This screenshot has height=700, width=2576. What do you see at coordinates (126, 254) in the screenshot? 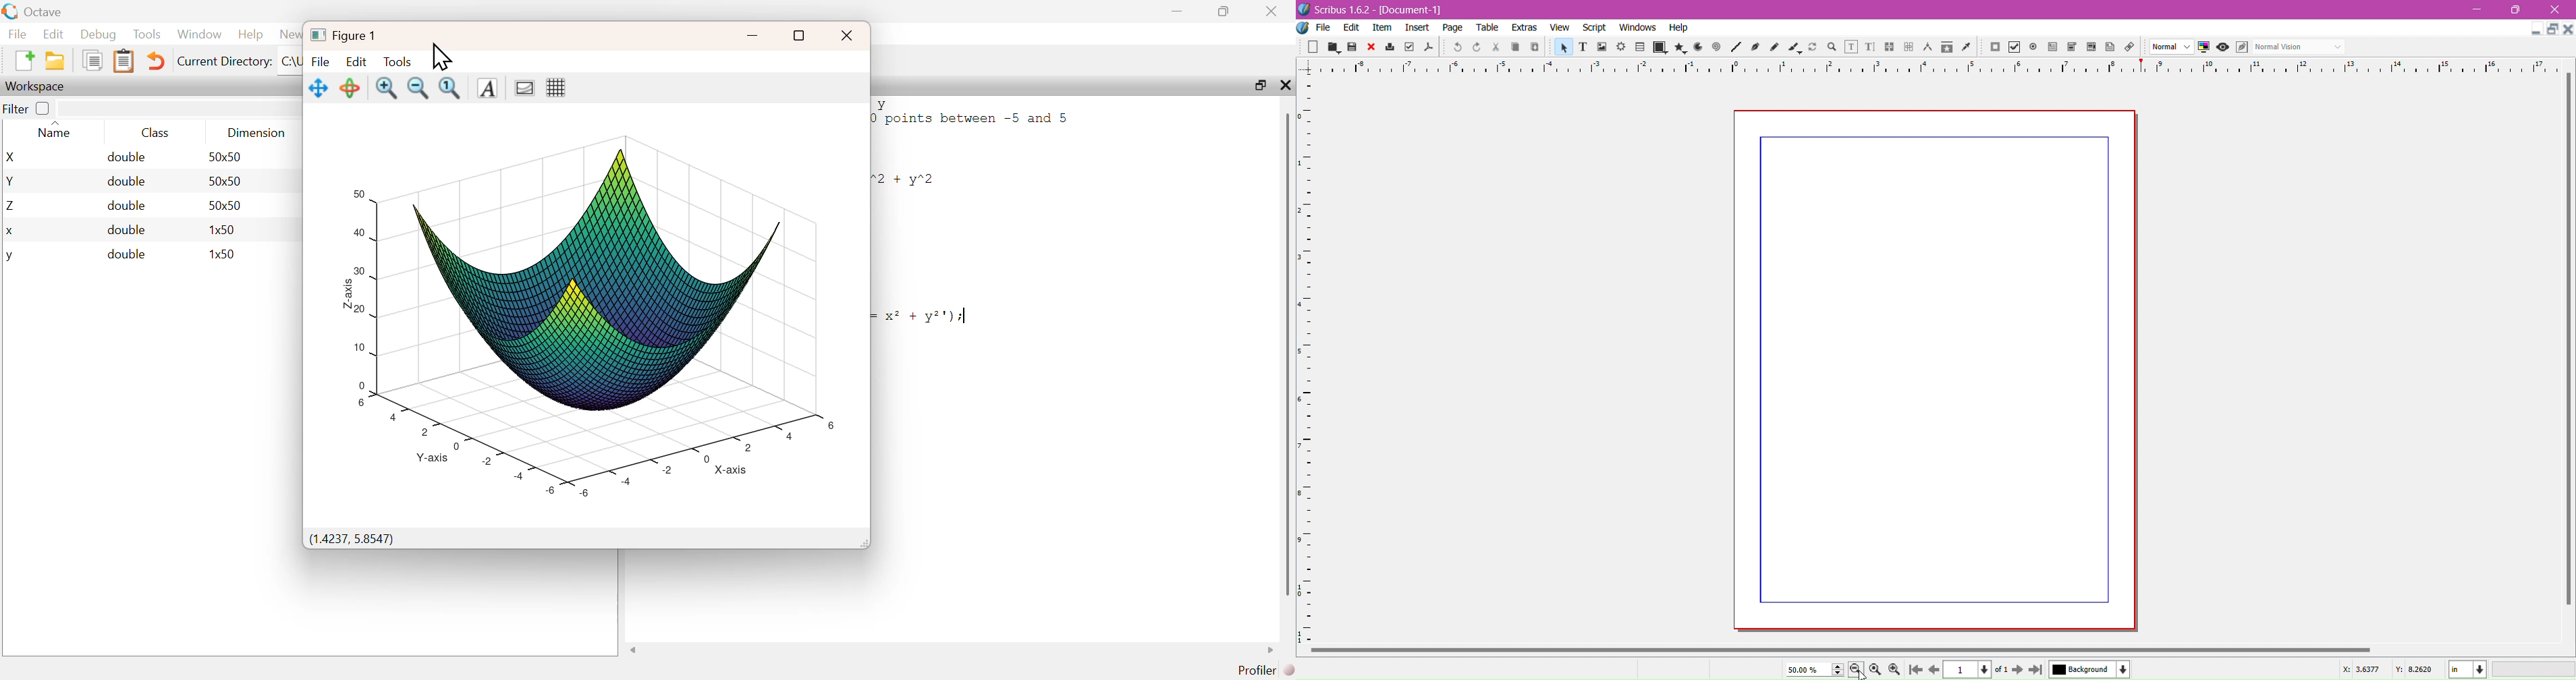
I see `double` at bounding box center [126, 254].